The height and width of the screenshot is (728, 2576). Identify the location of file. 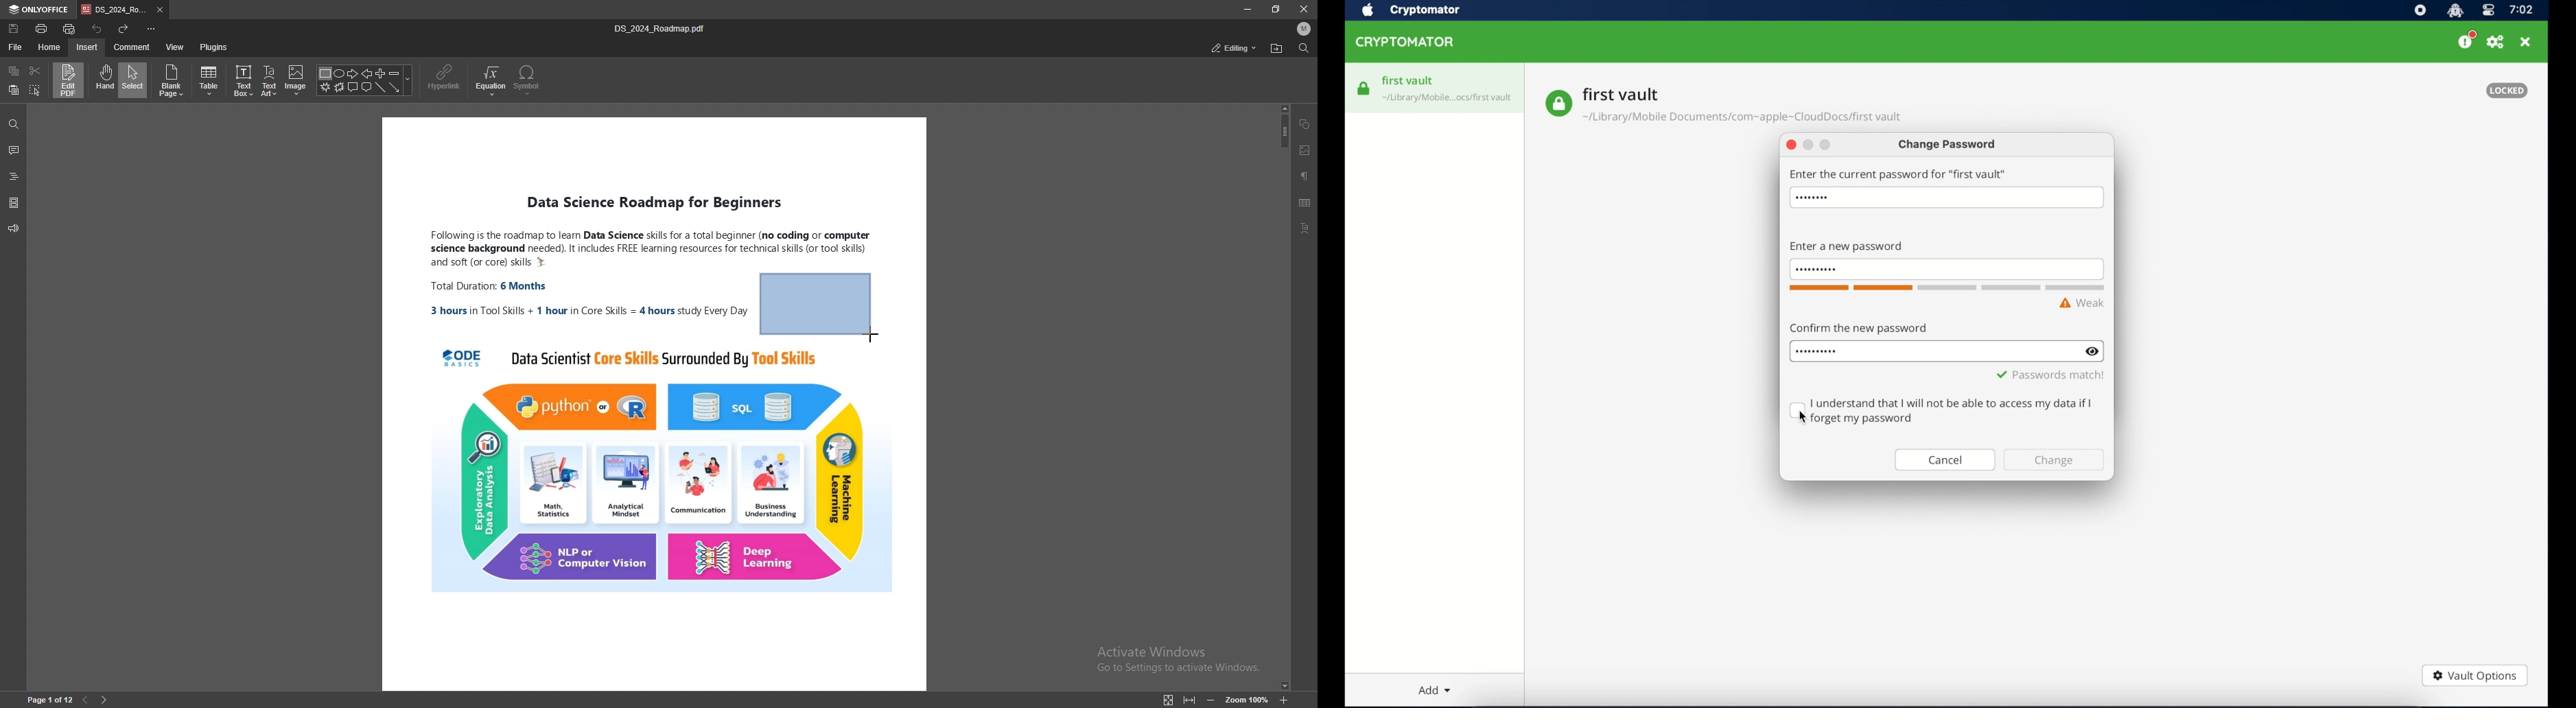
(16, 46).